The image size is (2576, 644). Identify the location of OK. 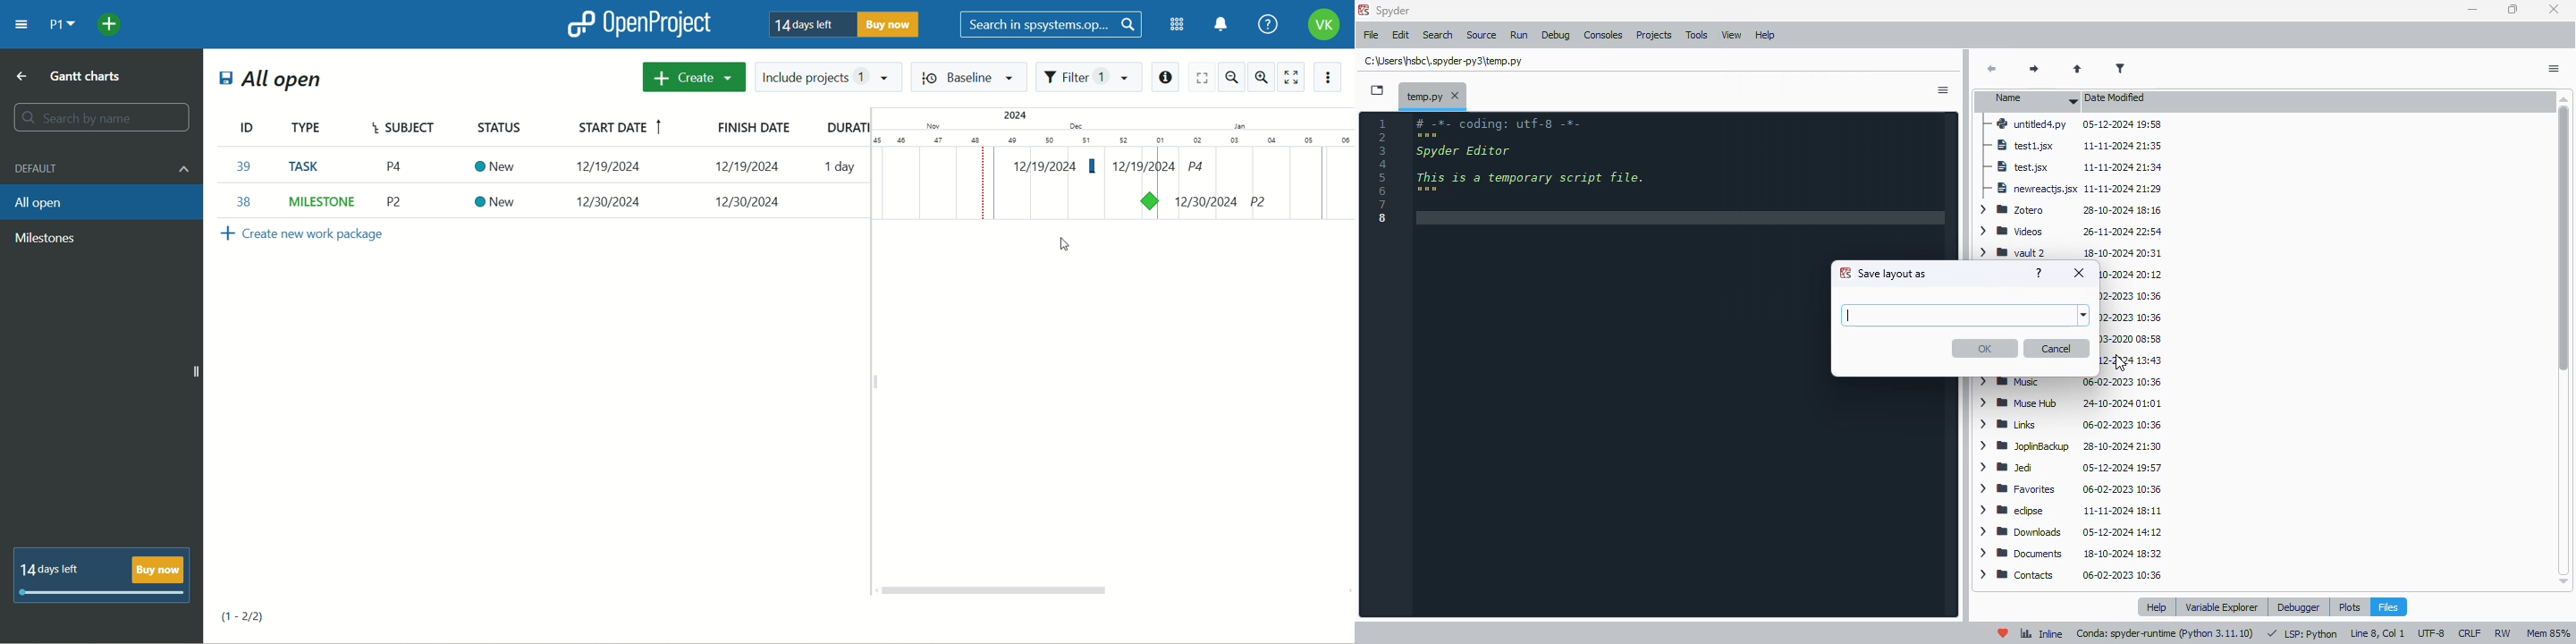
(1984, 348).